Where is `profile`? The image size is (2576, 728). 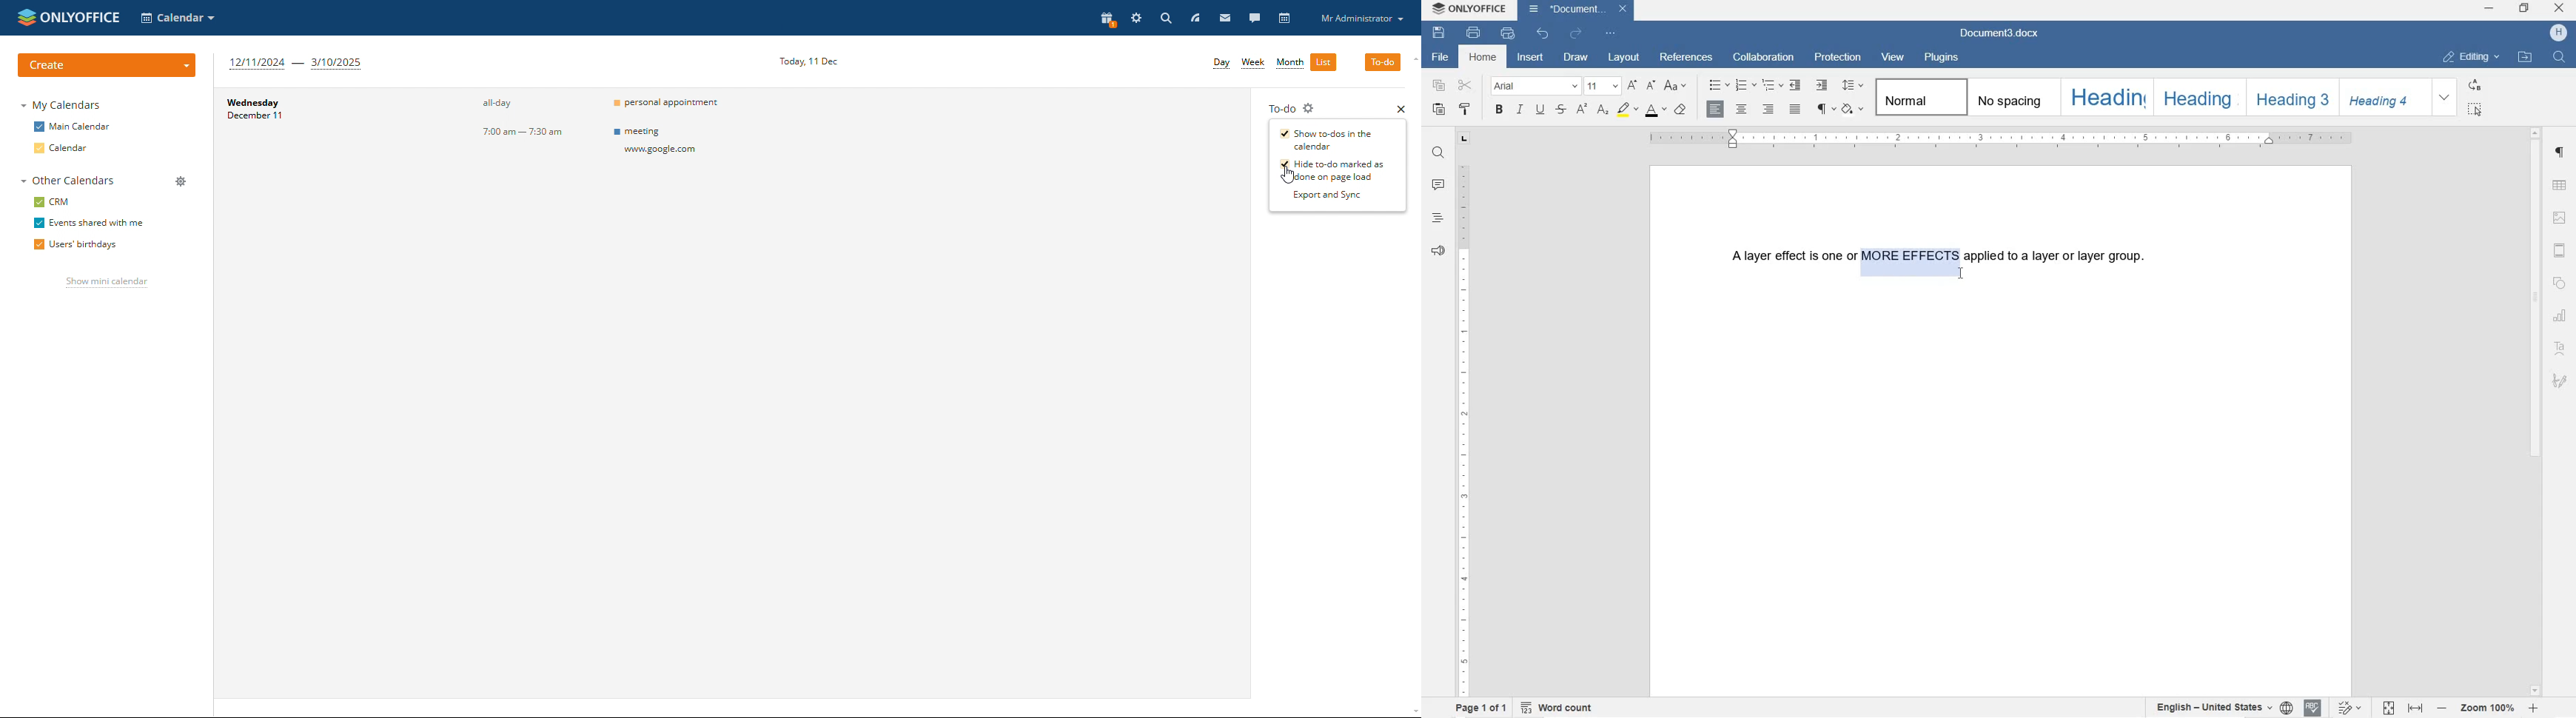 profile is located at coordinates (1361, 17).